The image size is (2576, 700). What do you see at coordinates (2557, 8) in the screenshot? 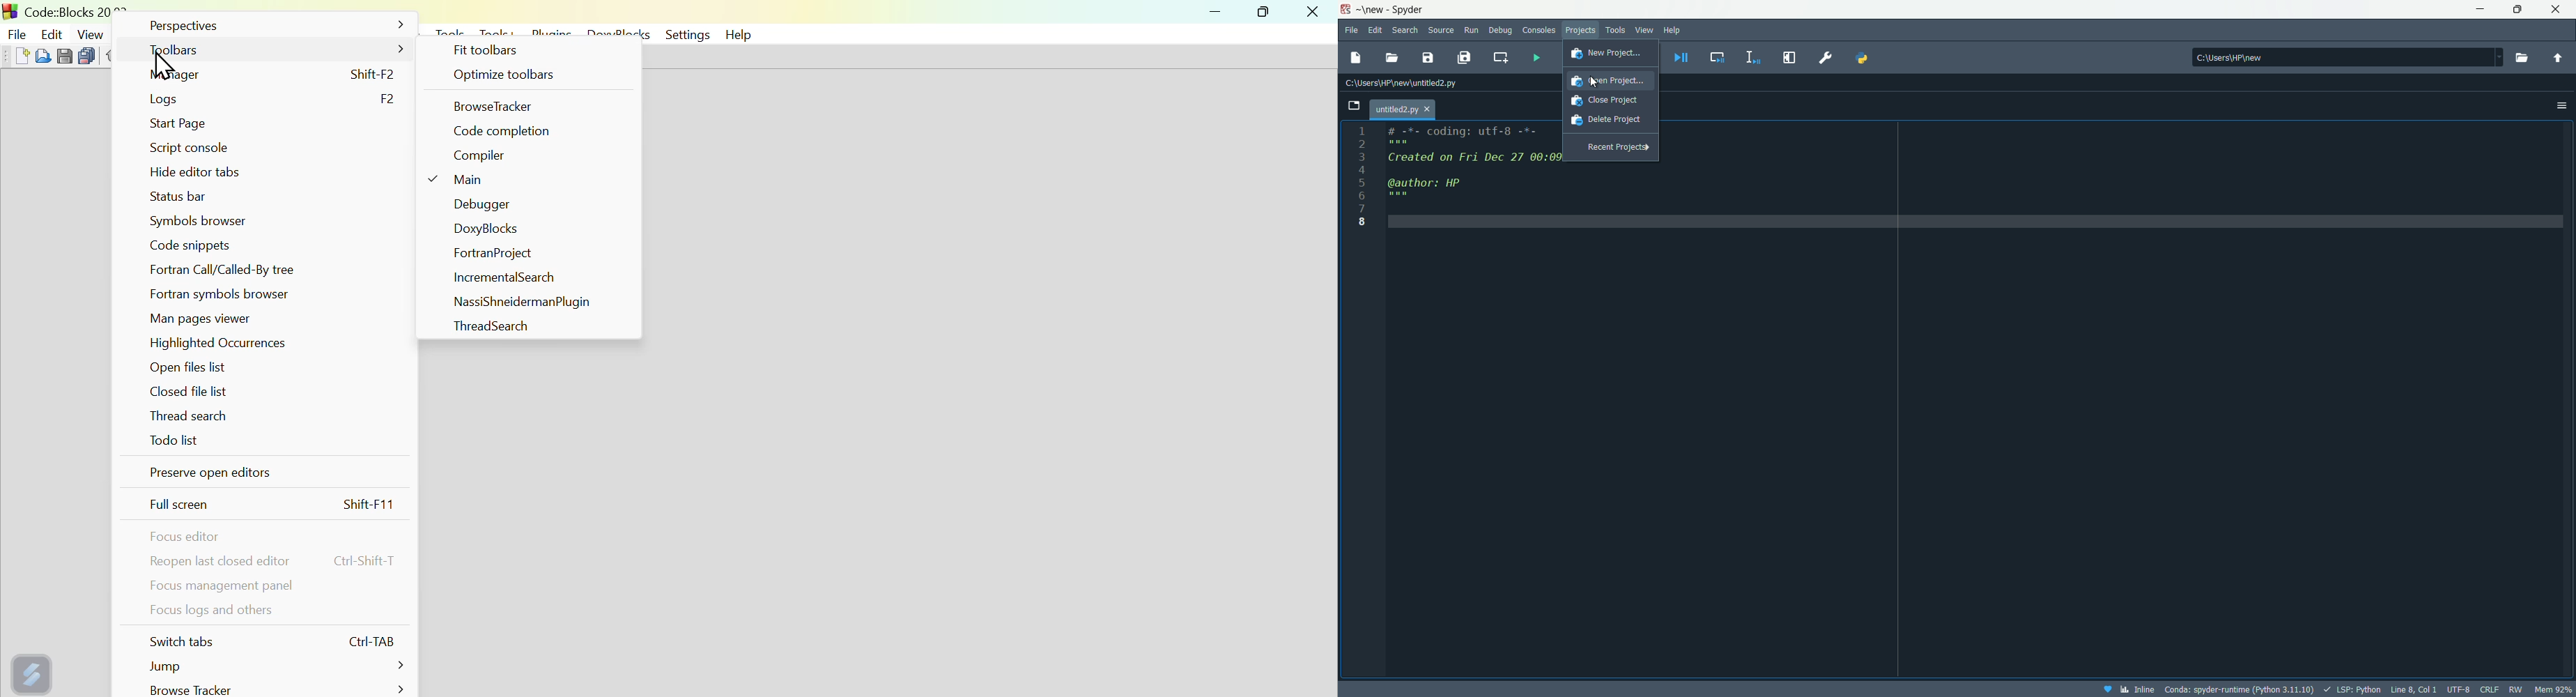
I see `close ` at bounding box center [2557, 8].